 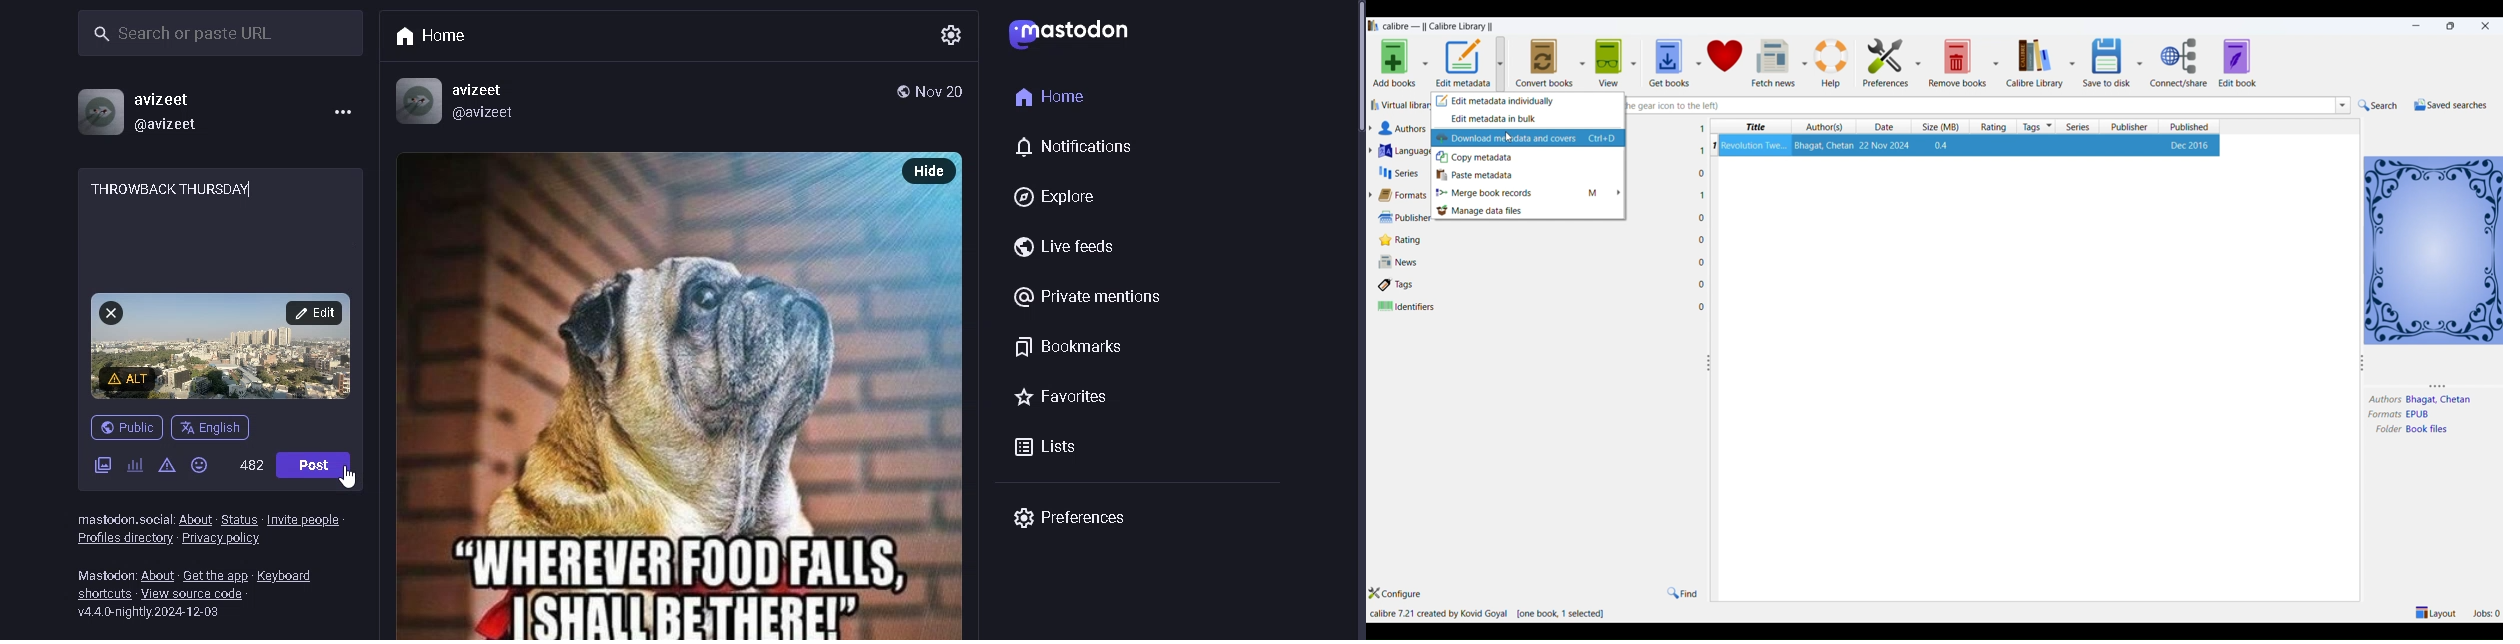 I want to click on folder name, so click(x=2430, y=430).